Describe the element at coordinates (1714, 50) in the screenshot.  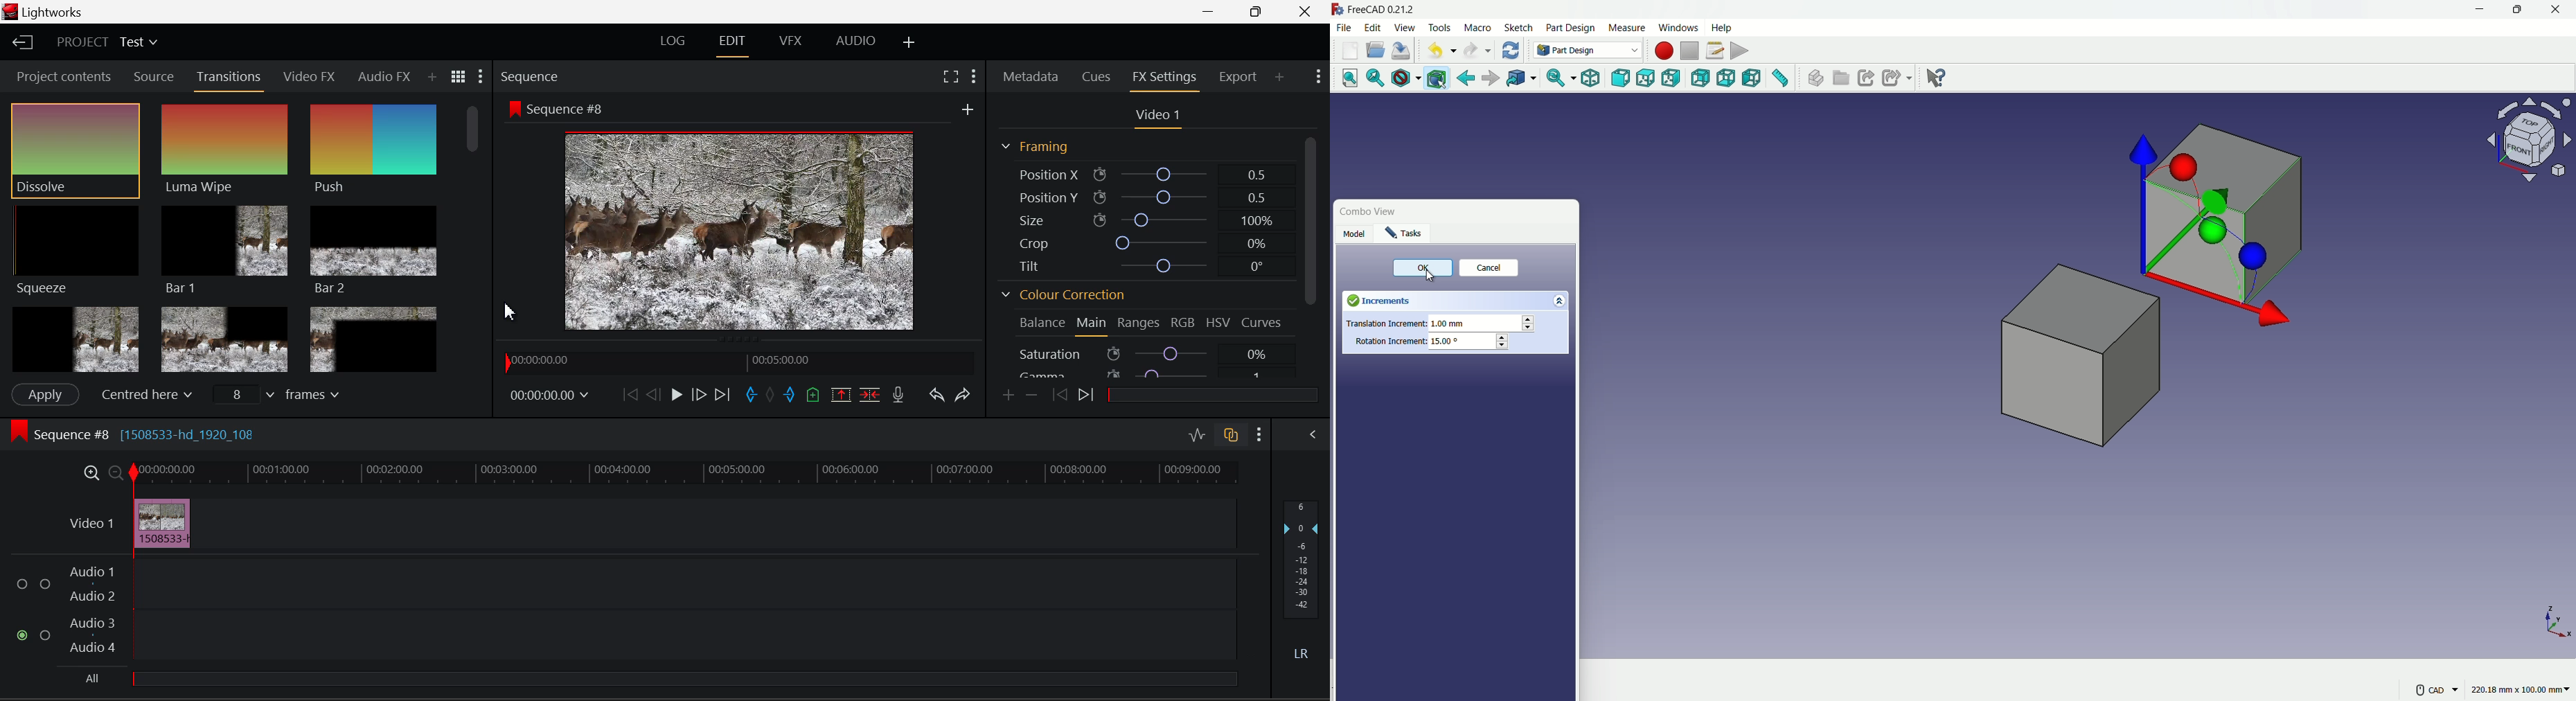
I see `macros` at that location.